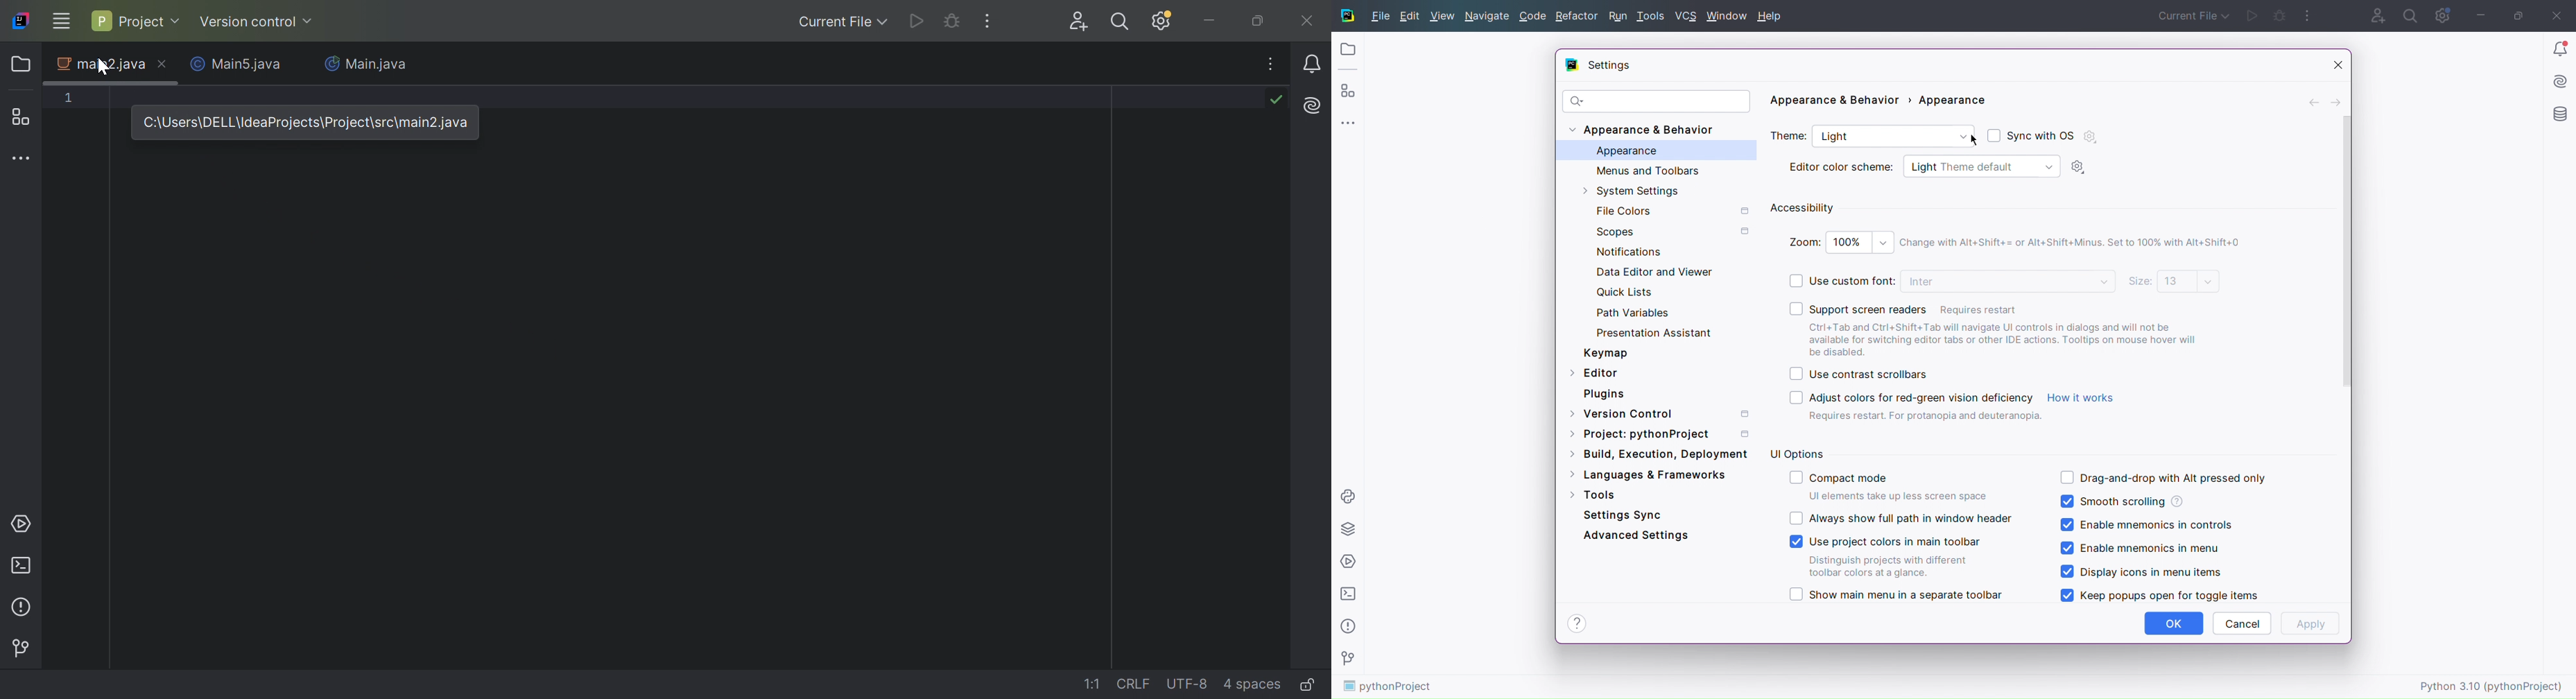 The image size is (2576, 700). I want to click on Ctrl+Tab and Ctrl+Shift+Tab will navigate Ul controls in dialogs and will not be
available for switching editor tabs or other IDE actions. Tooltips on mouse hover will
be disabled., so click(2010, 339).